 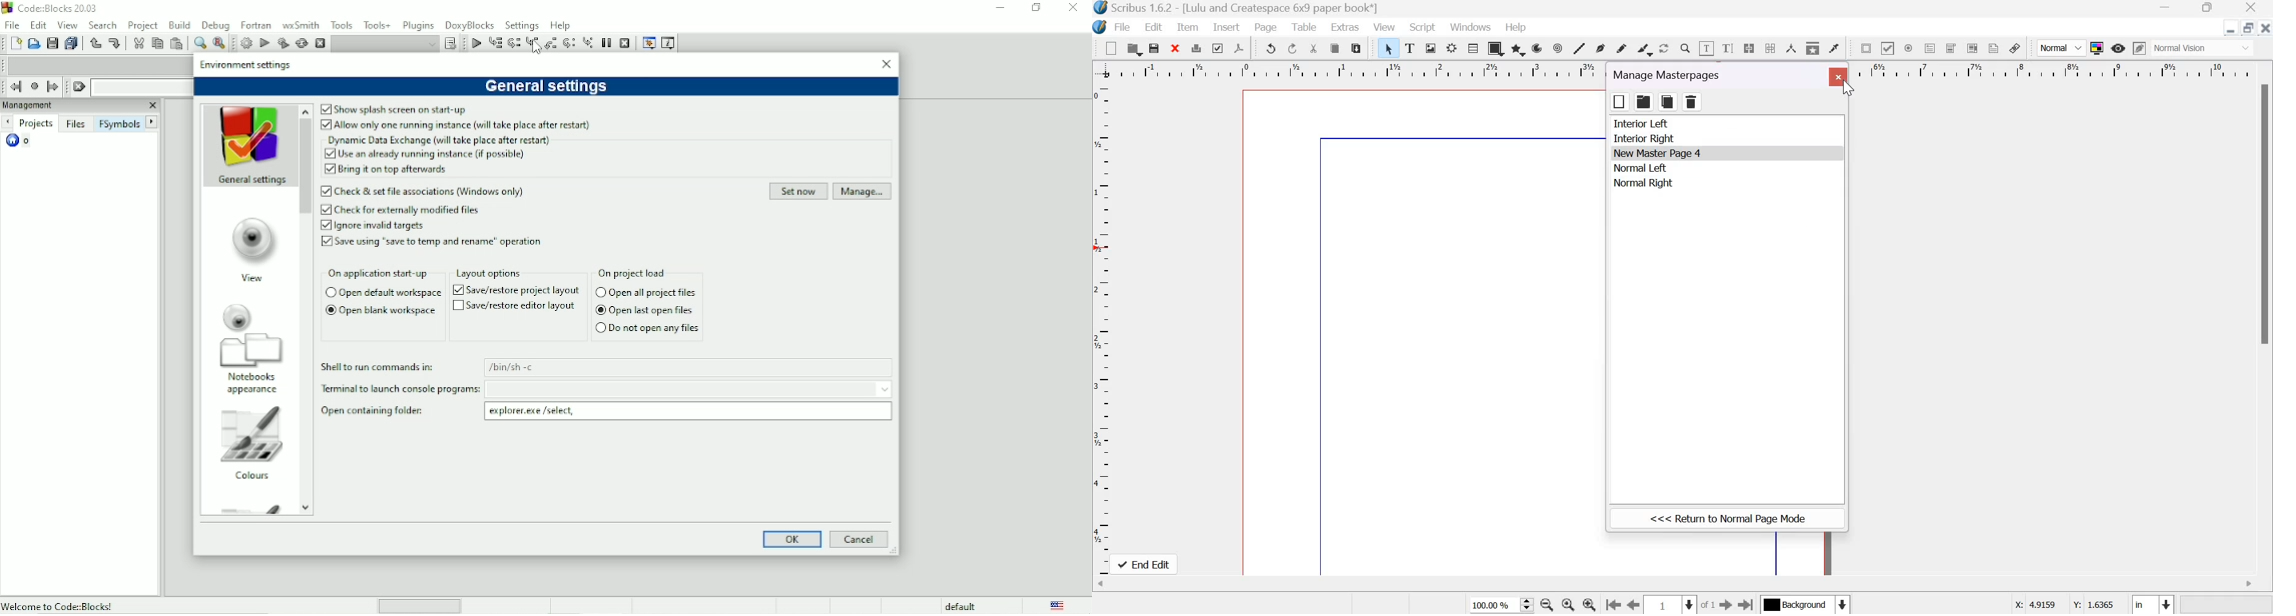 I want to click on cursor, so click(x=1848, y=86).